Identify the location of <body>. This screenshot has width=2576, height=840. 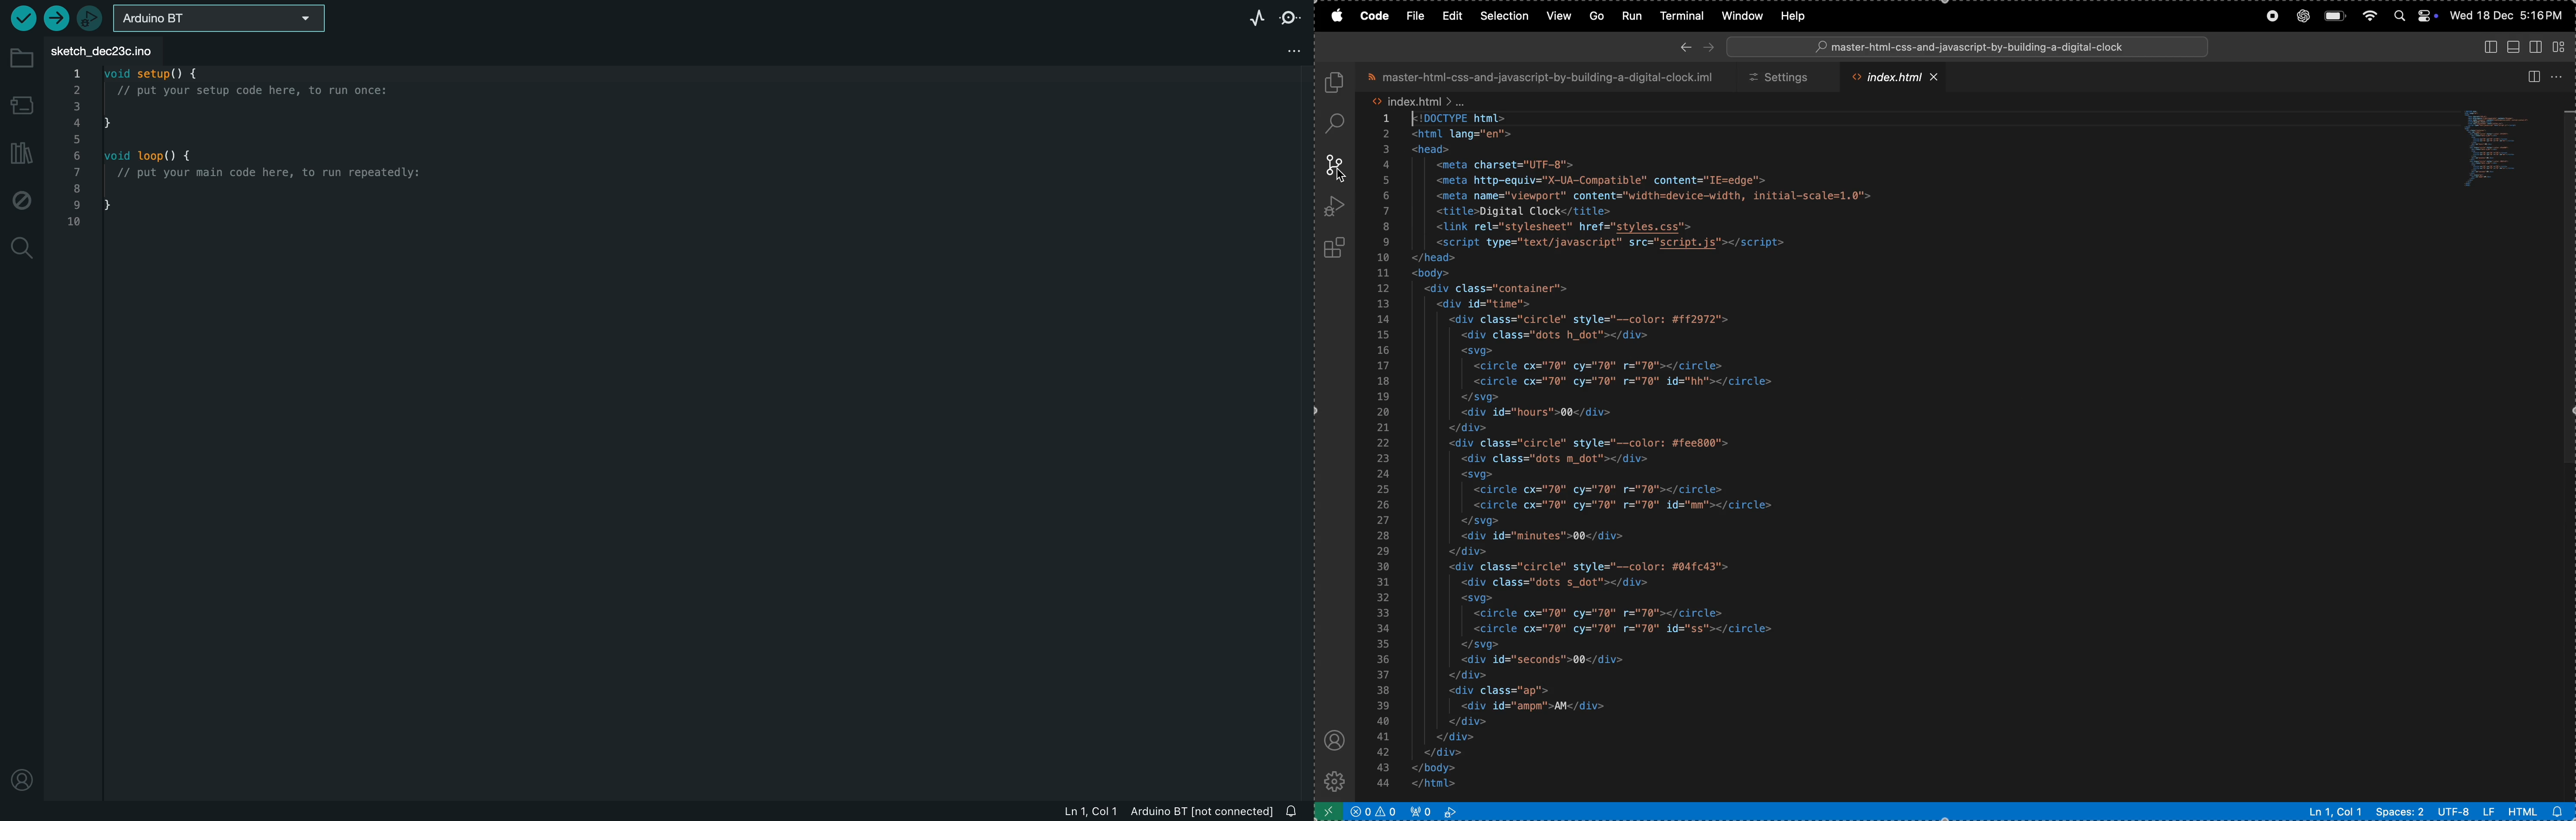
(1431, 273).